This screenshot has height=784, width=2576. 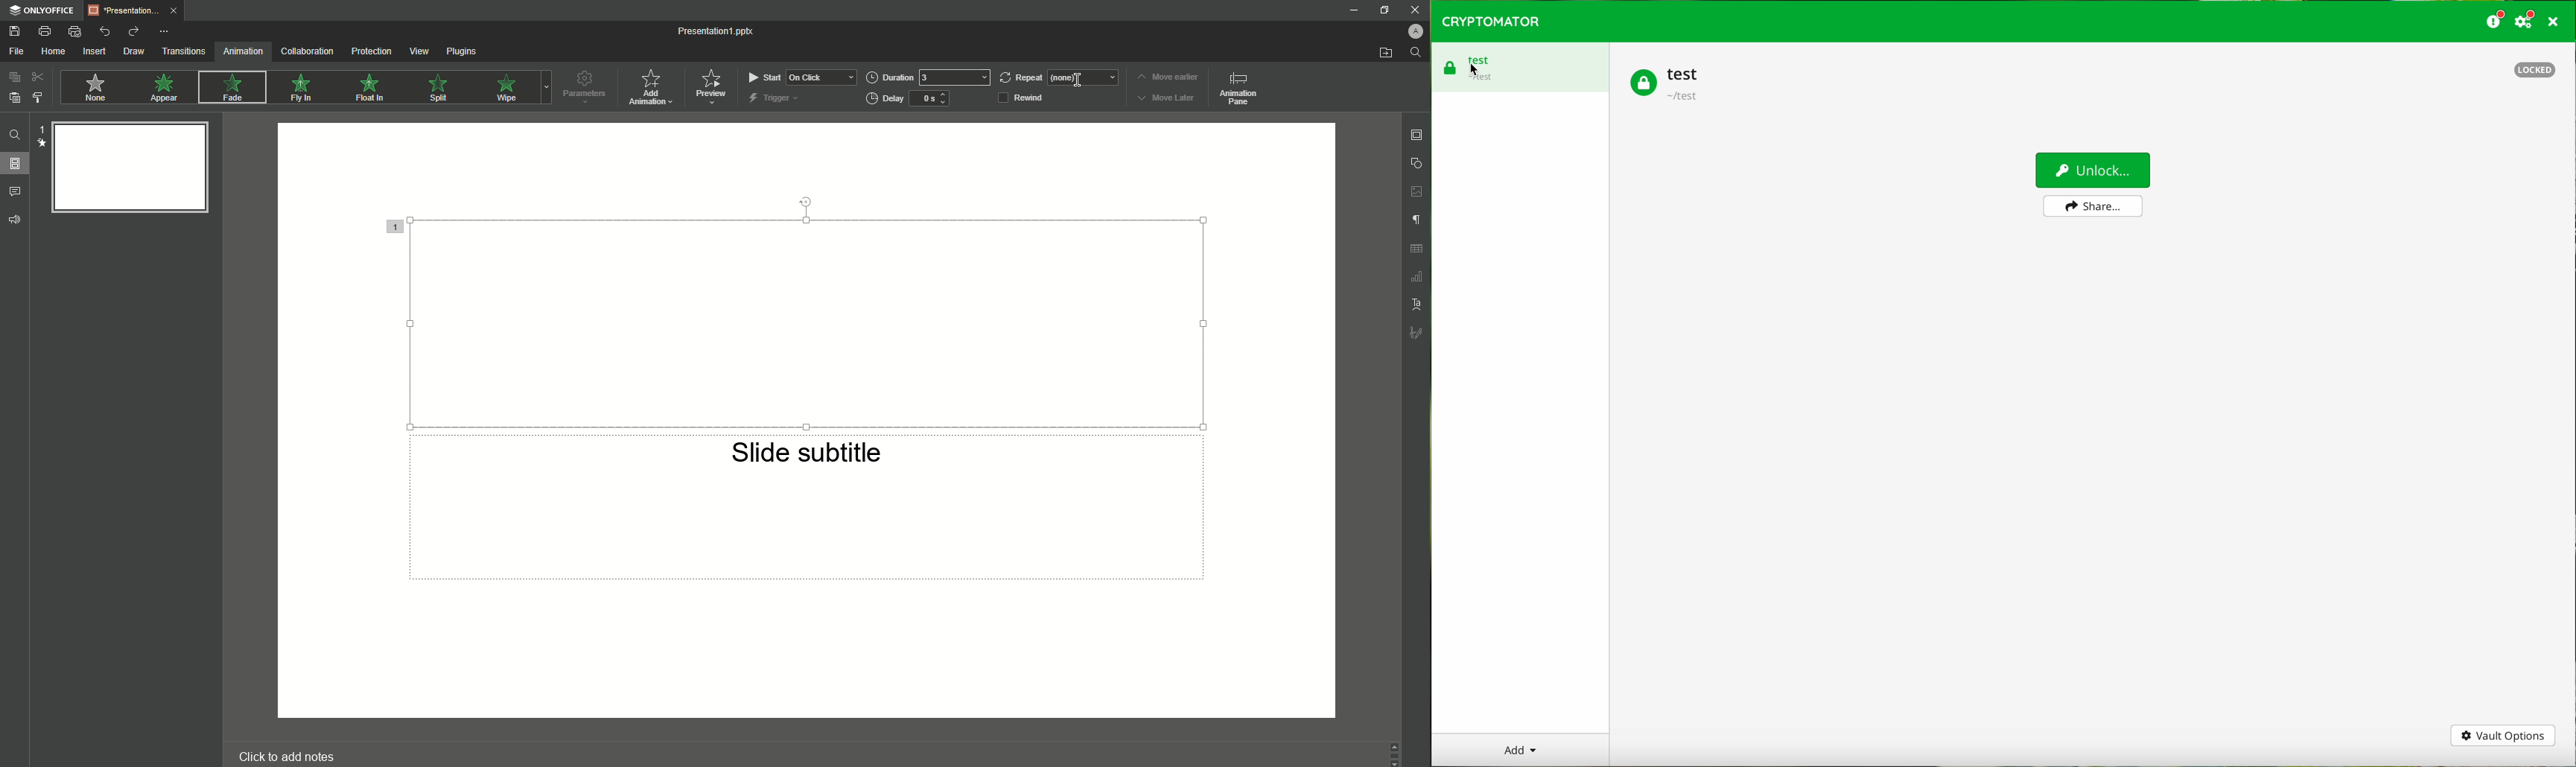 I want to click on Trigger, so click(x=775, y=98).